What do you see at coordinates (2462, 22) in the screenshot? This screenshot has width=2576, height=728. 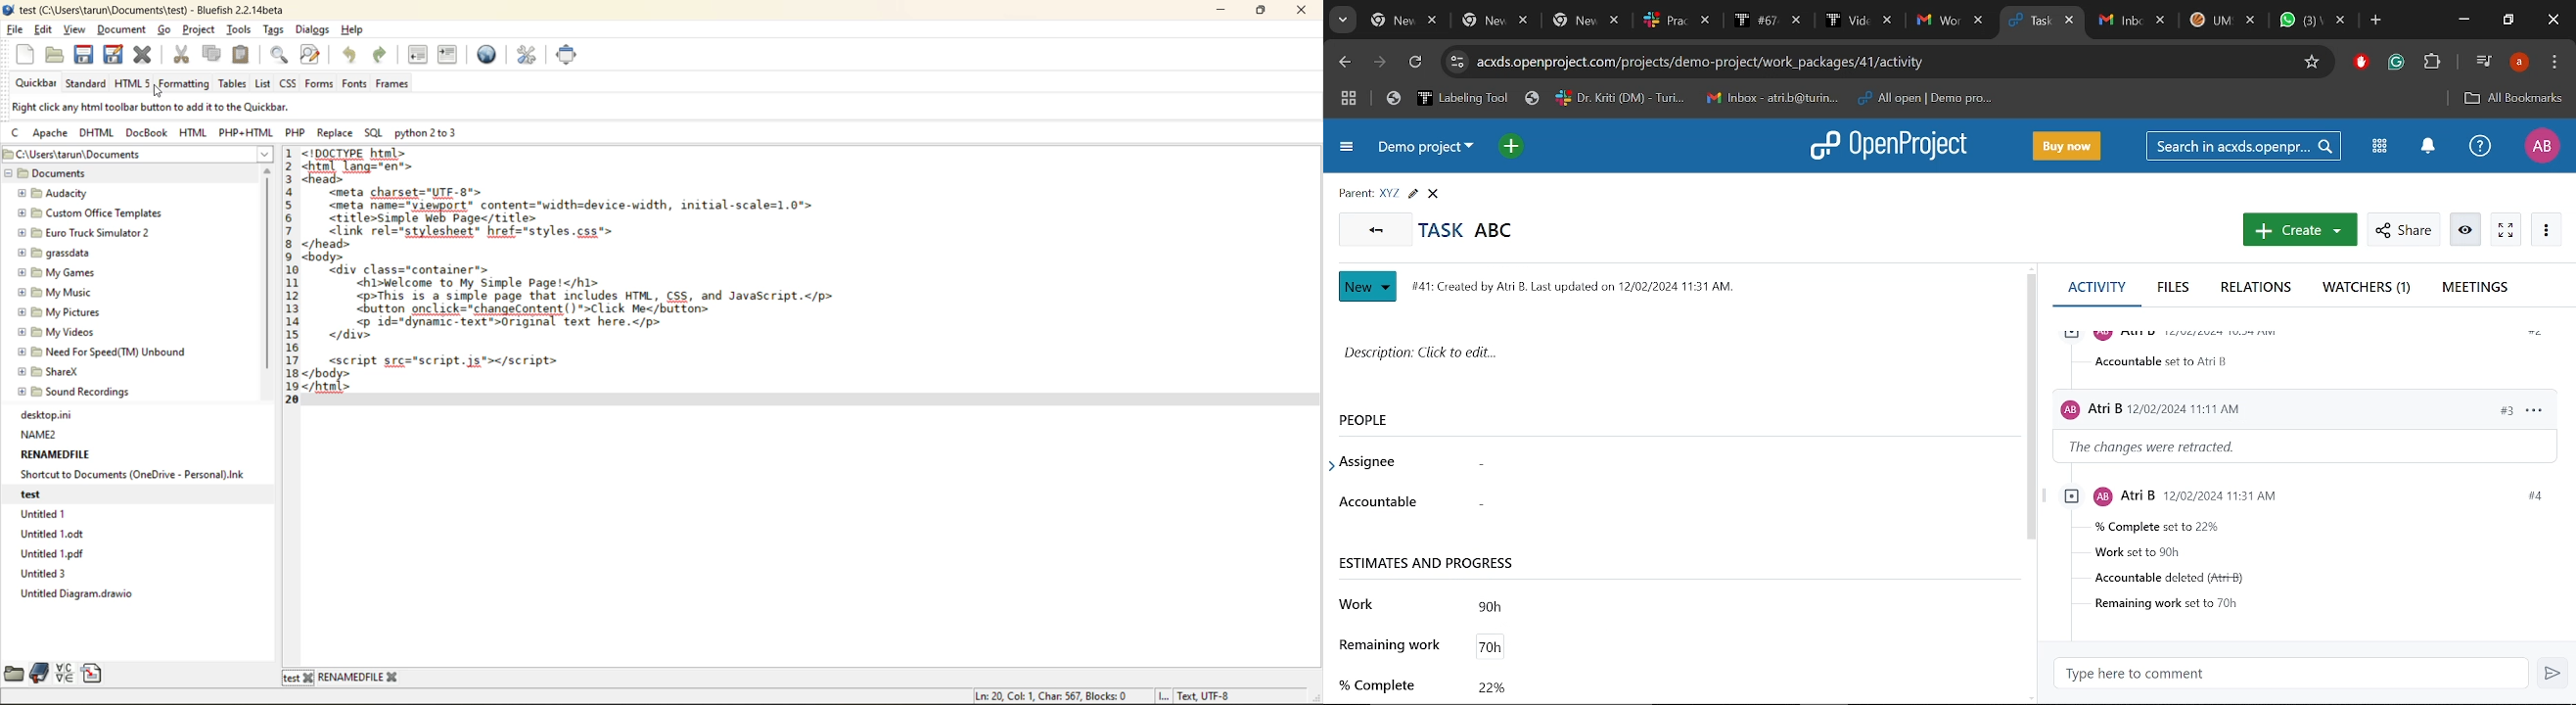 I see `Minimize` at bounding box center [2462, 22].